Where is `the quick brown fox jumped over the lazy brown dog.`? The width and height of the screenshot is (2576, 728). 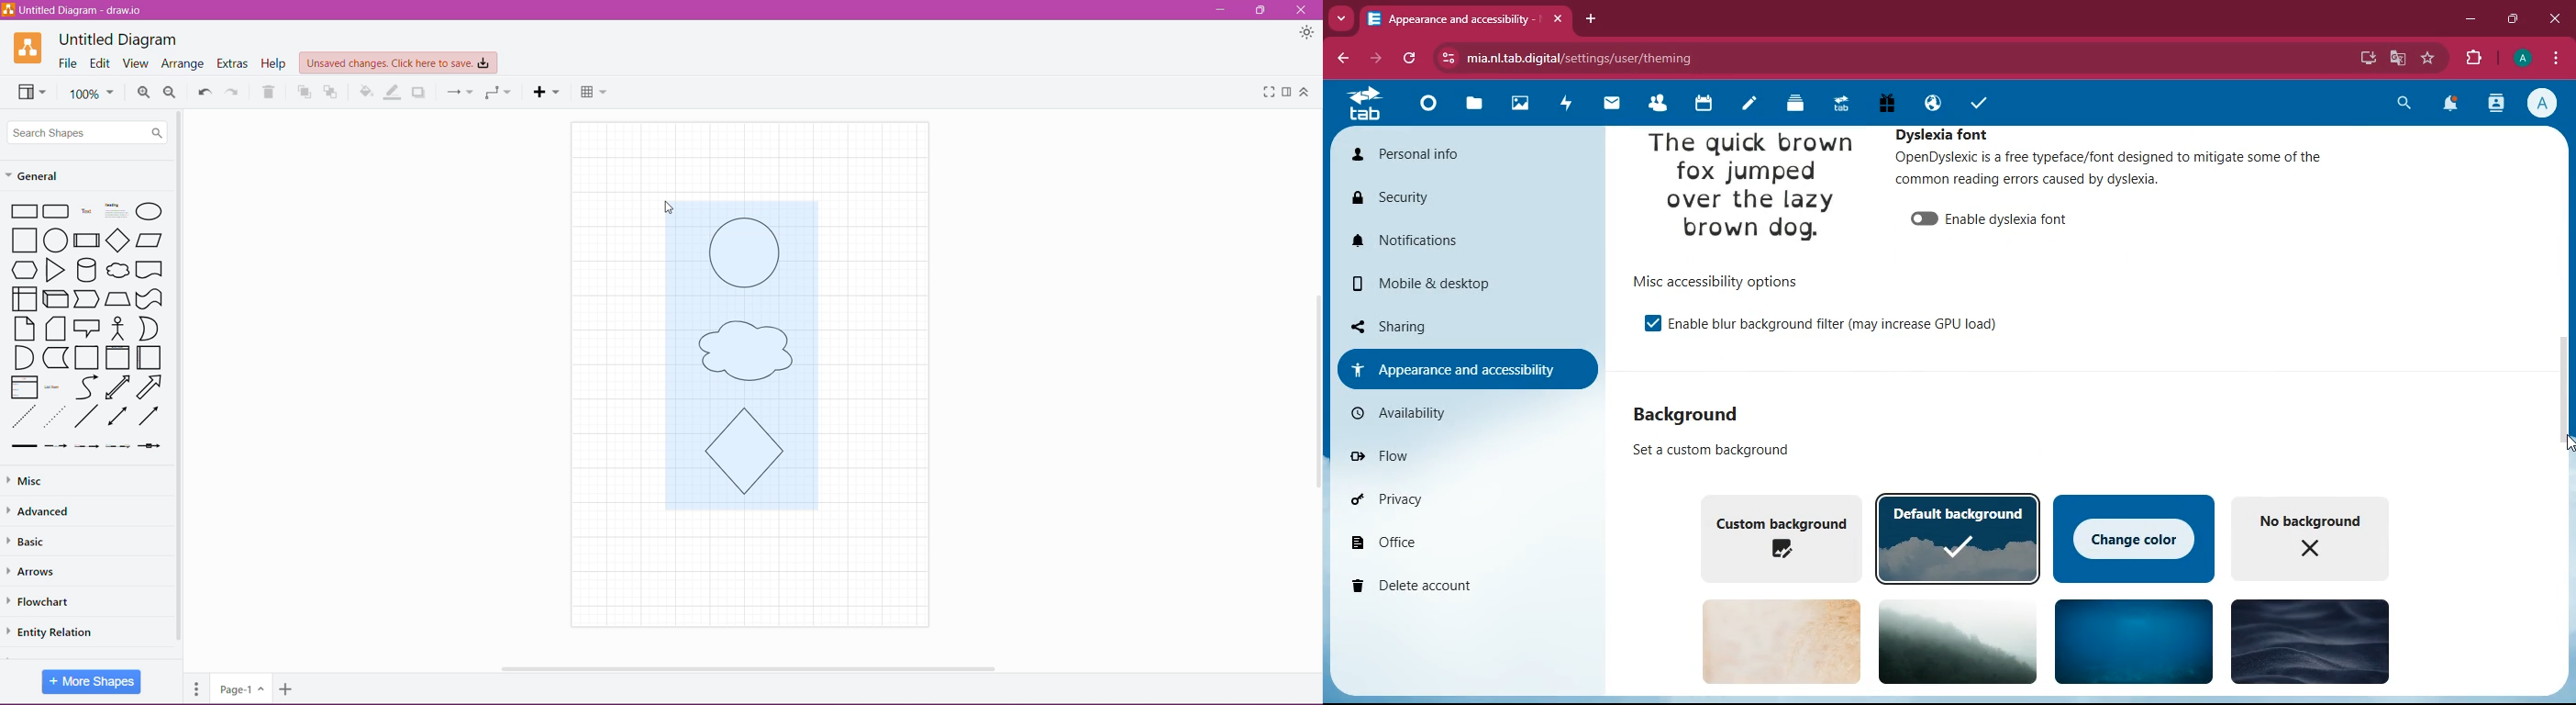 the quick brown fox jumped over the lazy brown dog. is located at coordinates (1751, 190).